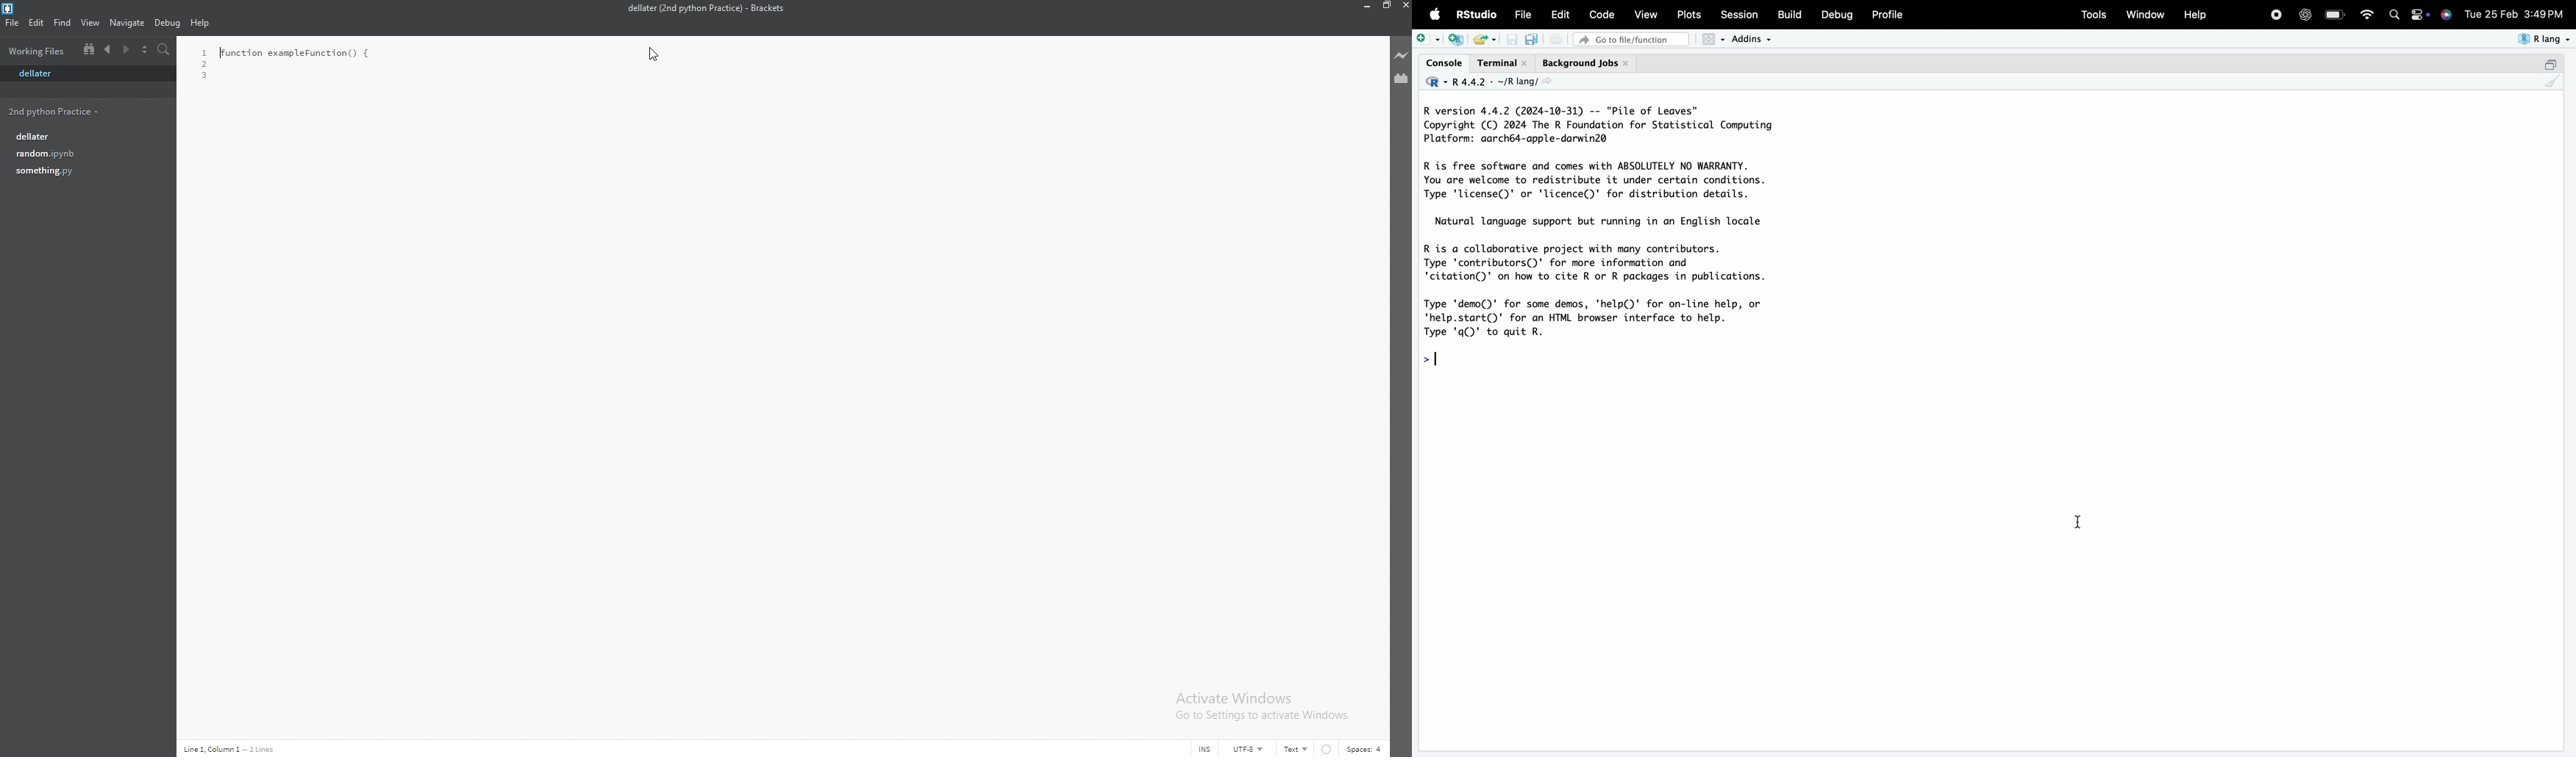 The height and width of the screenshot is (784, 2576). What do you see at coordinates (2544, 38) in the screenshot?
I see `R lang` at bounding box center [2544, 38].